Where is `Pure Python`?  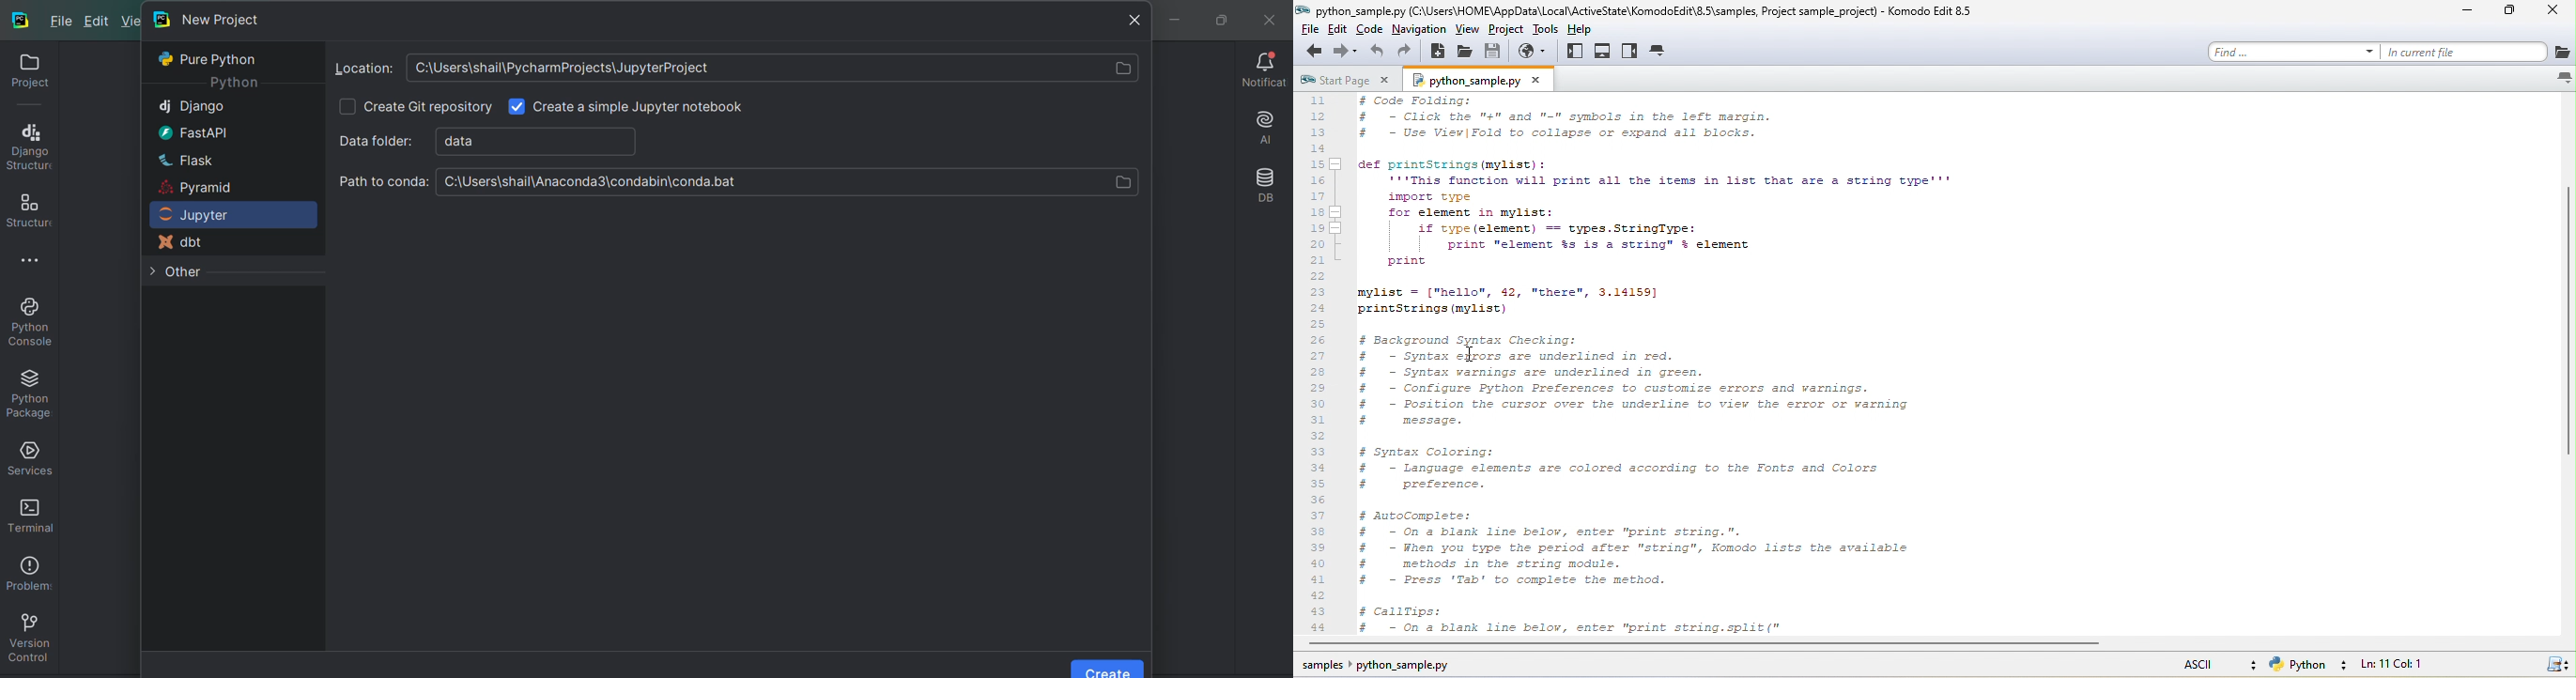 Pure Python is located at coordinates (212, 59).